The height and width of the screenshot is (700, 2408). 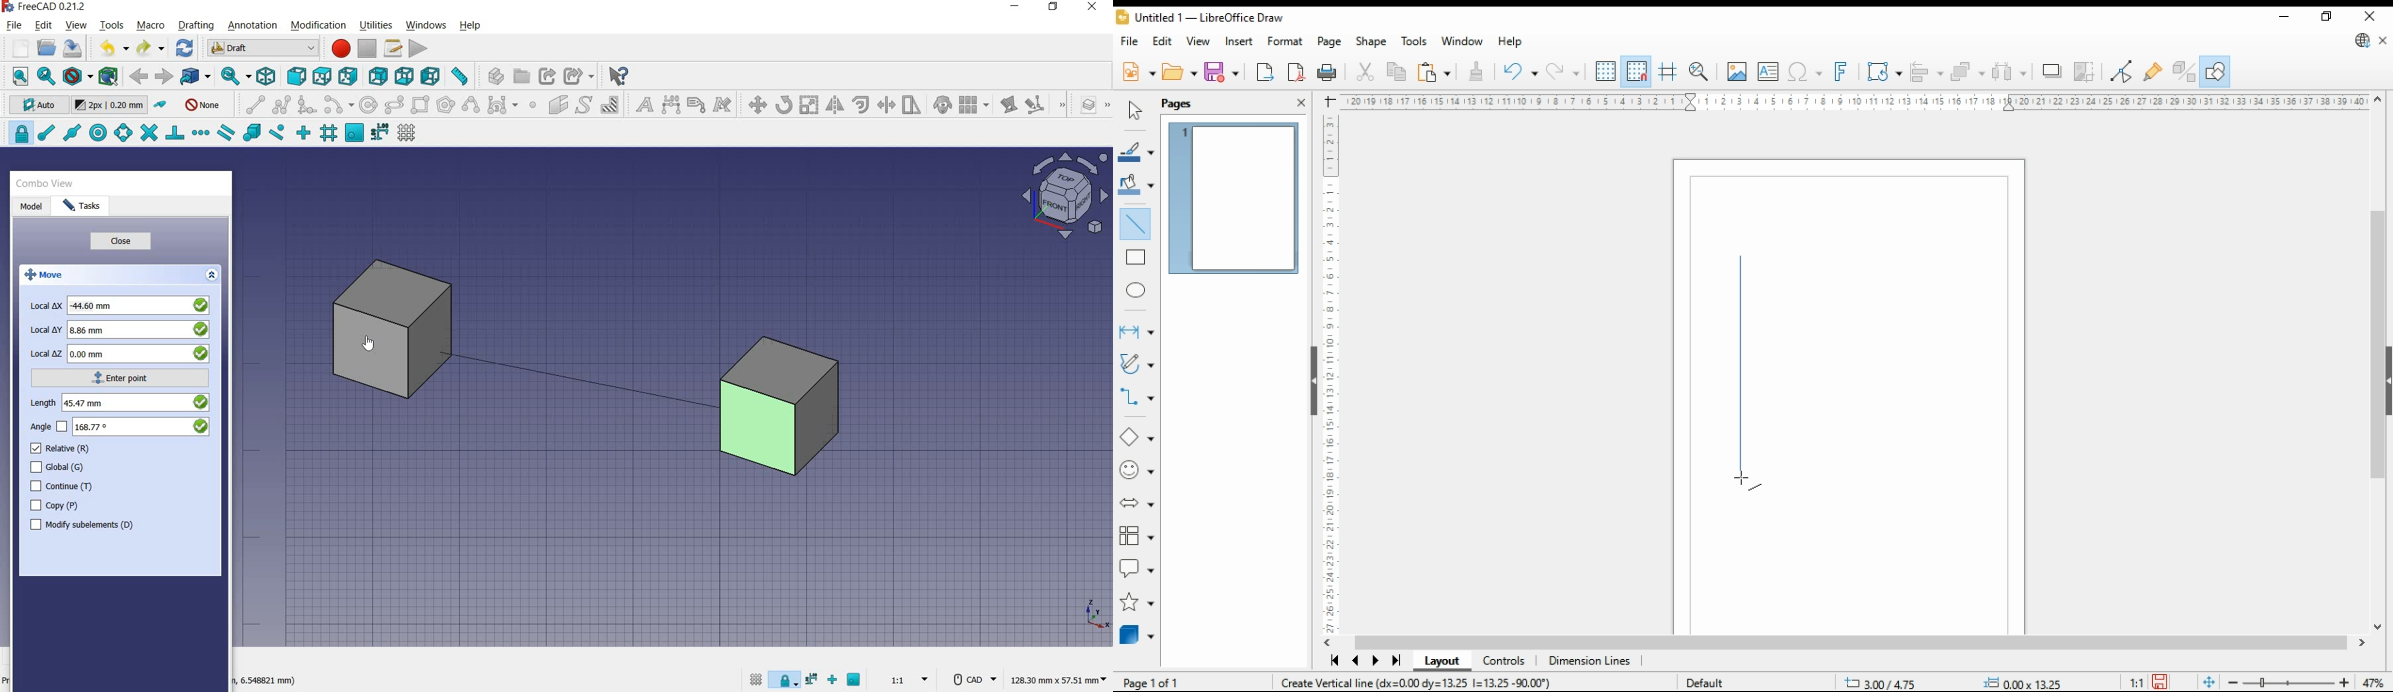 I want to click on dimensions, so click(x=1590, y=661).